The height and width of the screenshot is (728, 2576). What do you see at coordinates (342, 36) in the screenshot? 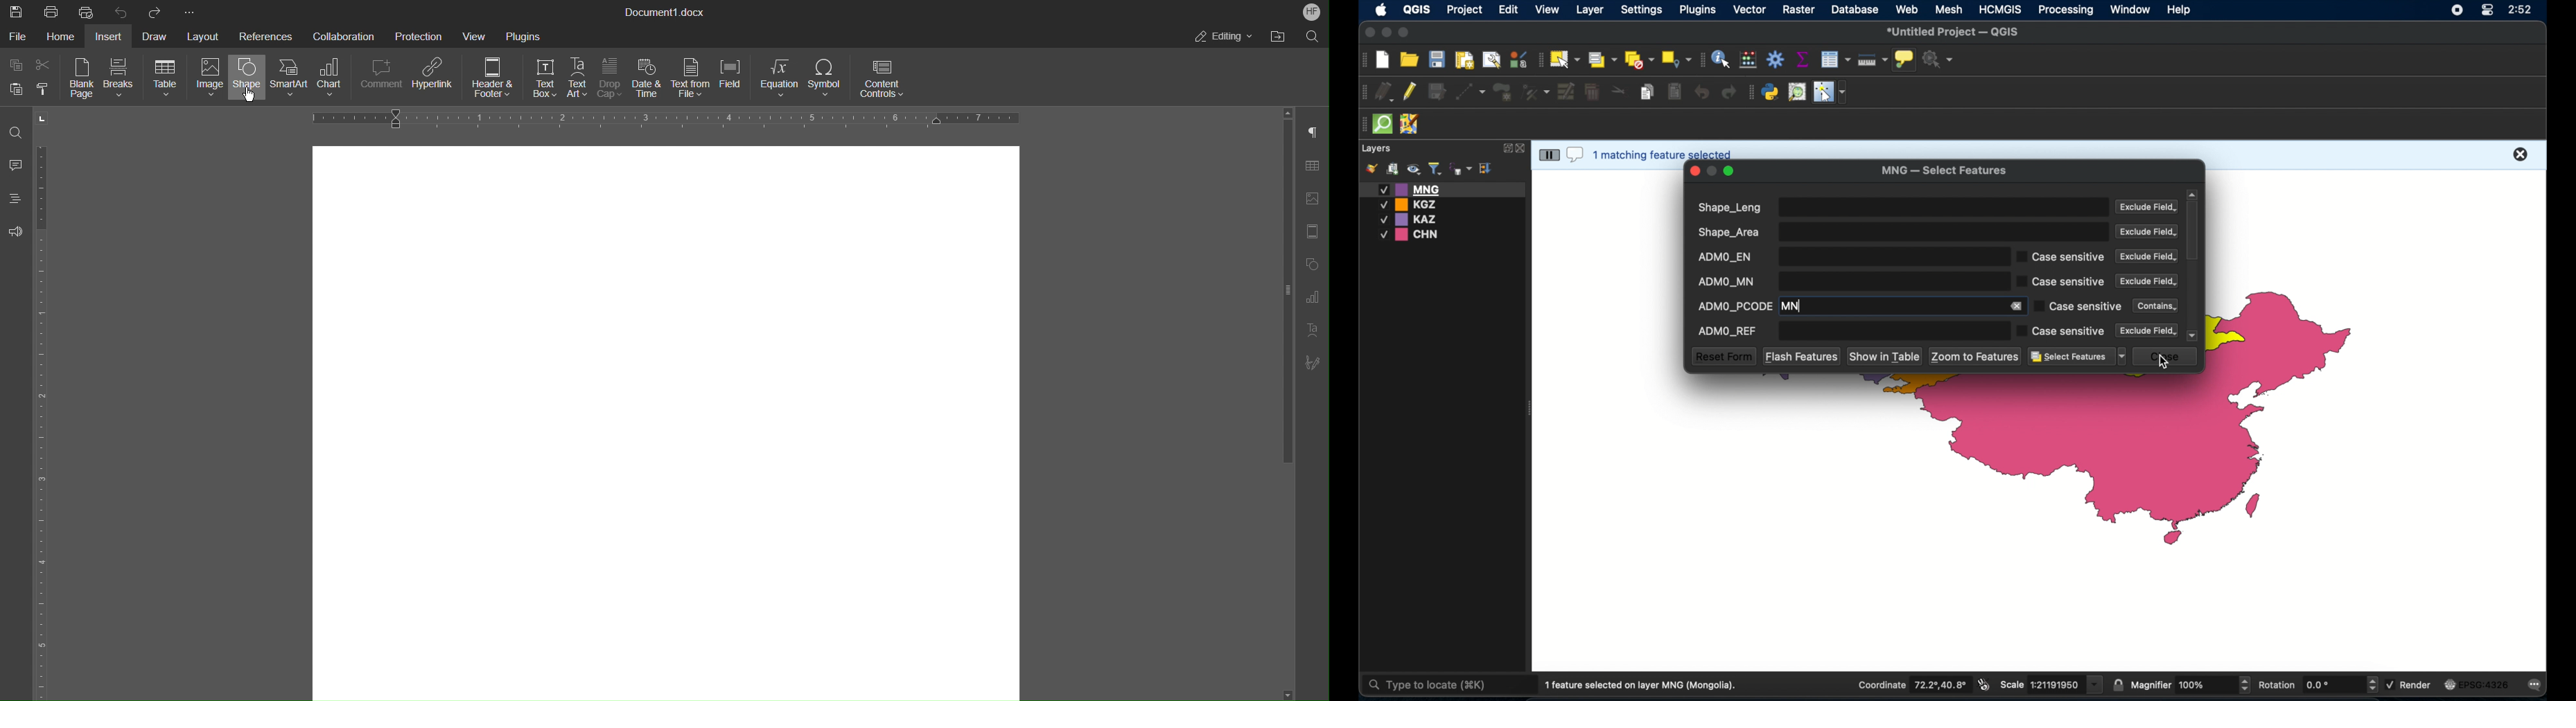
I see `Collaboration` at bounding box center [342, 36].